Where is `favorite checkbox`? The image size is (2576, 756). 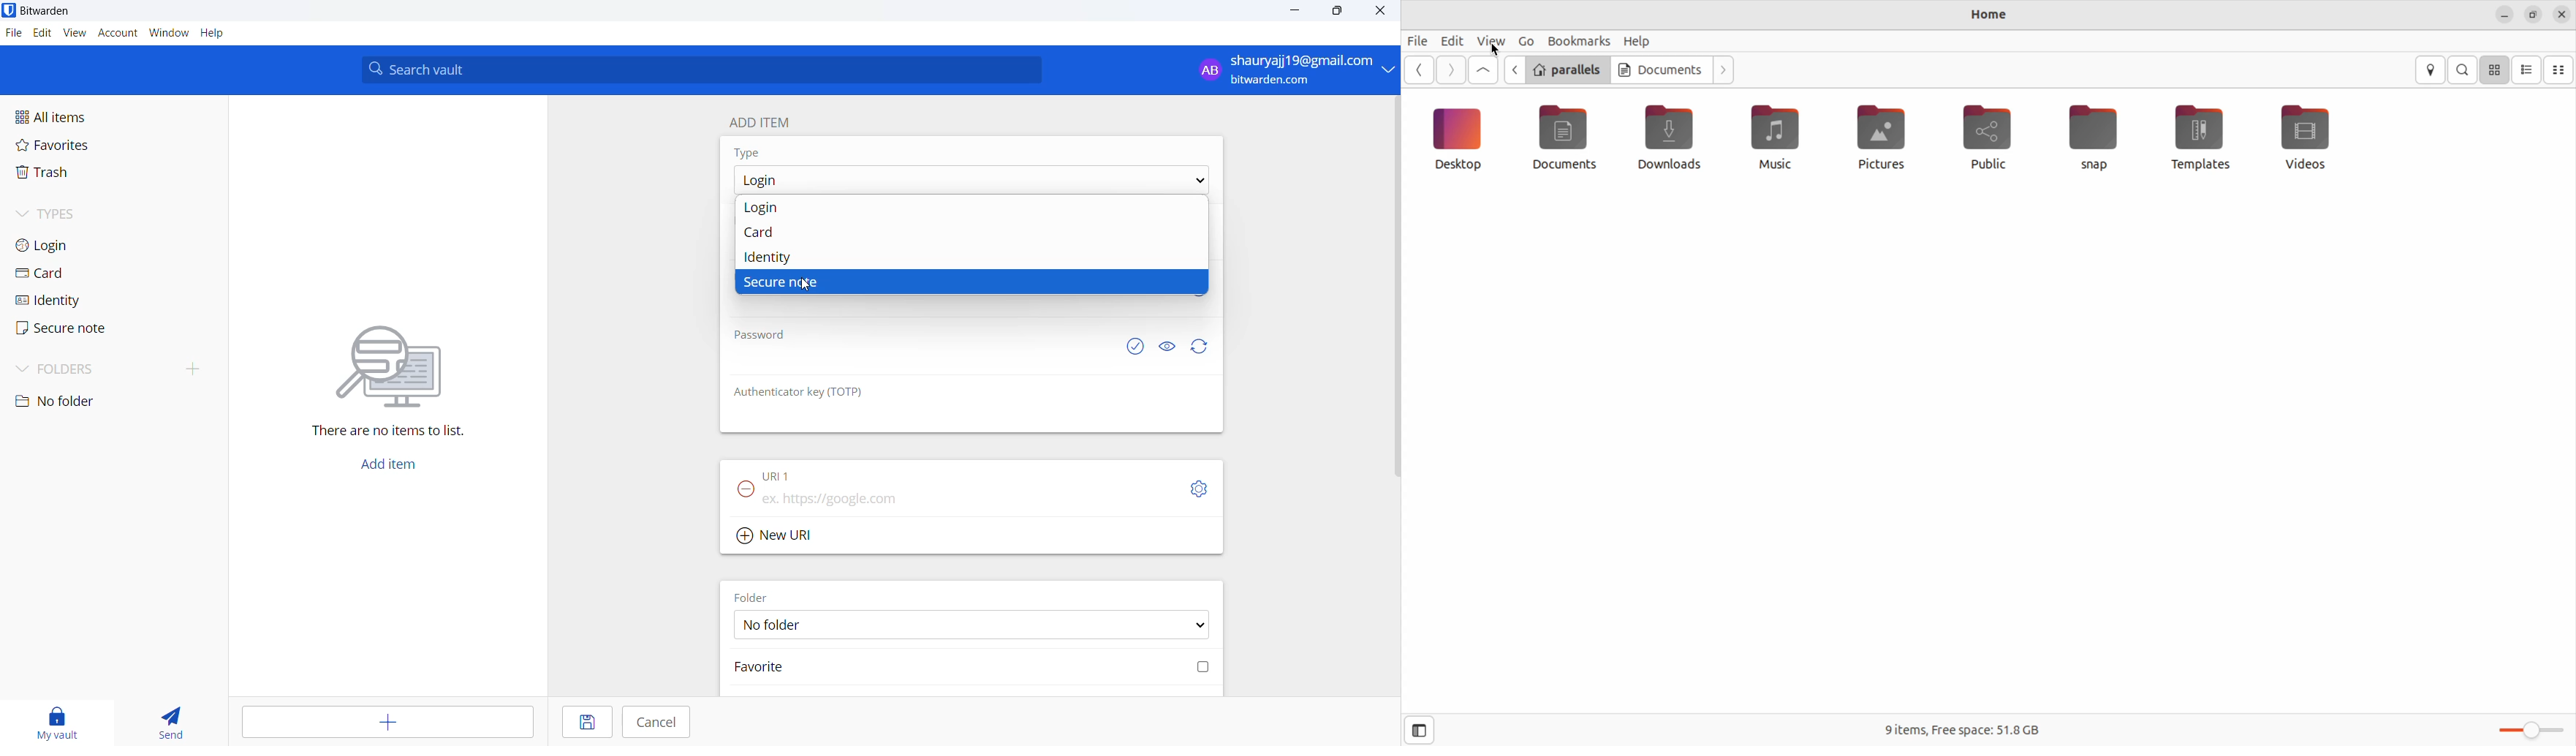 favorite checkbox is located at coordinates (969, 670).